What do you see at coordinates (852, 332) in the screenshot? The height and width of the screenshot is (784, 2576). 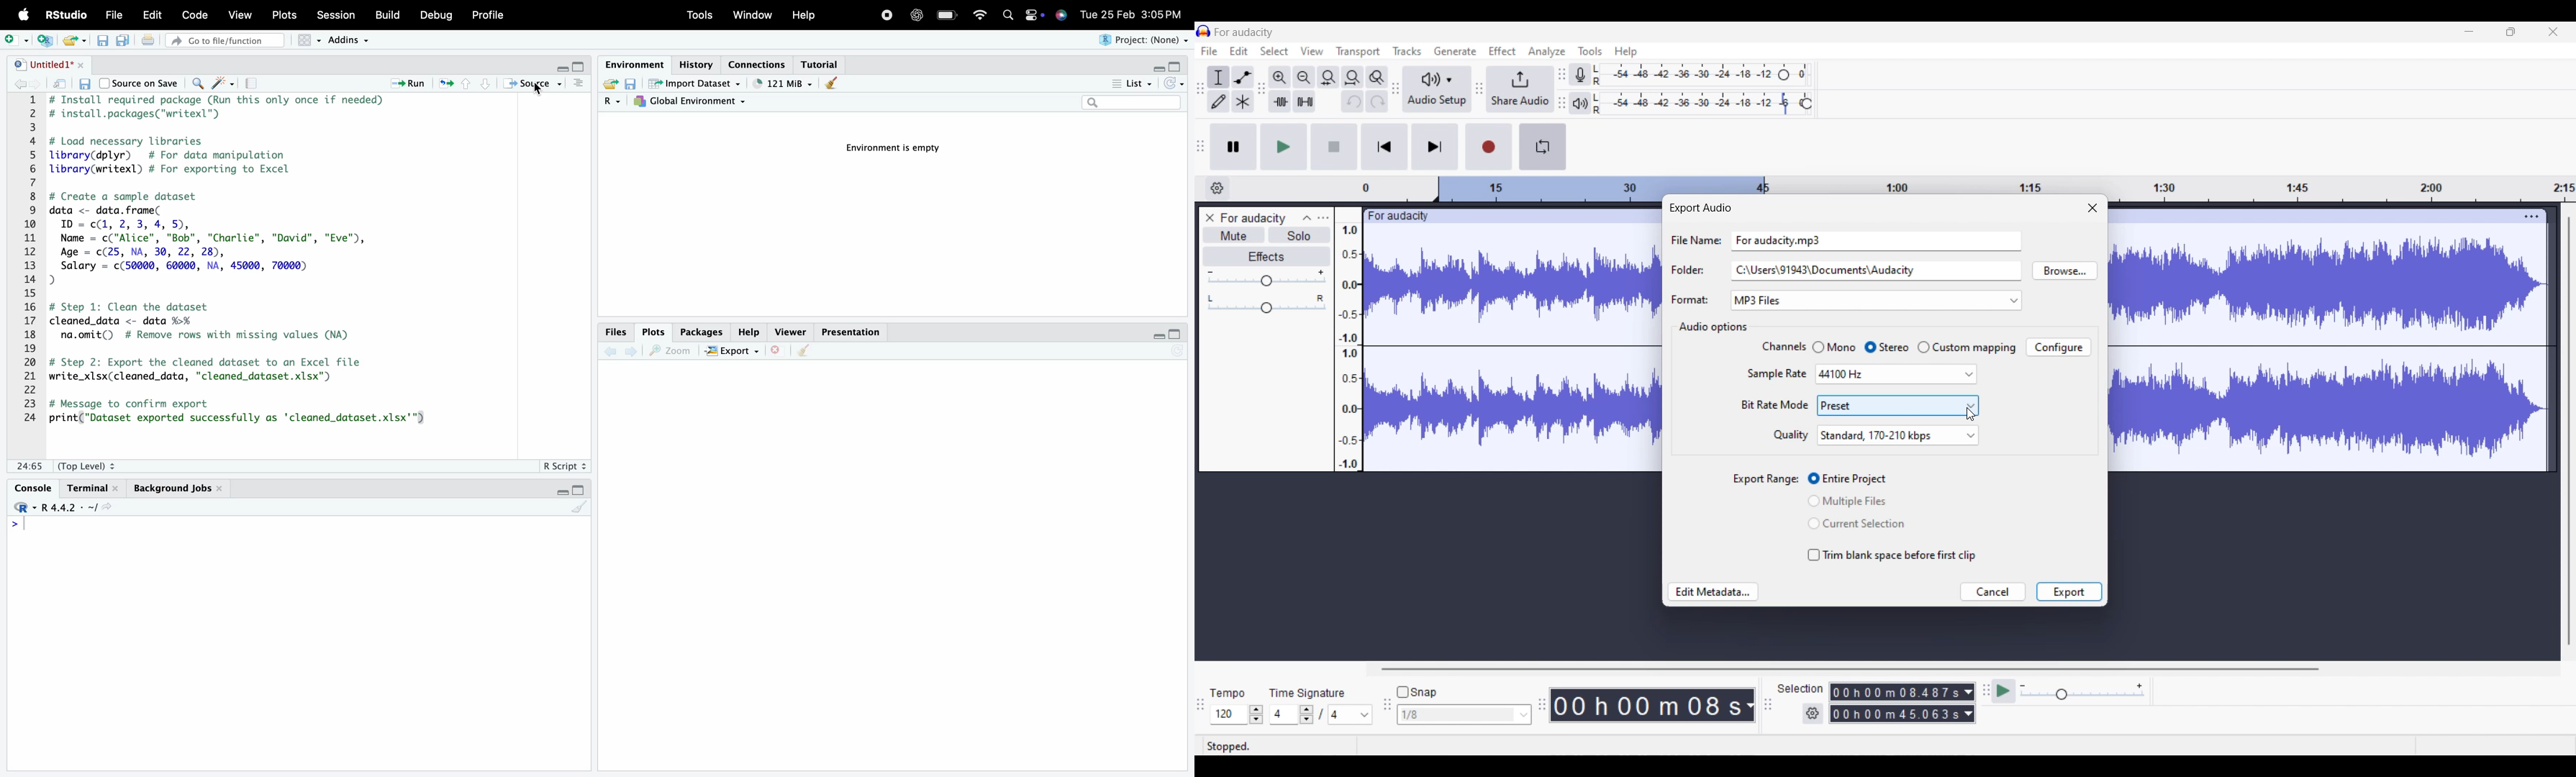 I see `Presentation` at bounding box center [852, 332].